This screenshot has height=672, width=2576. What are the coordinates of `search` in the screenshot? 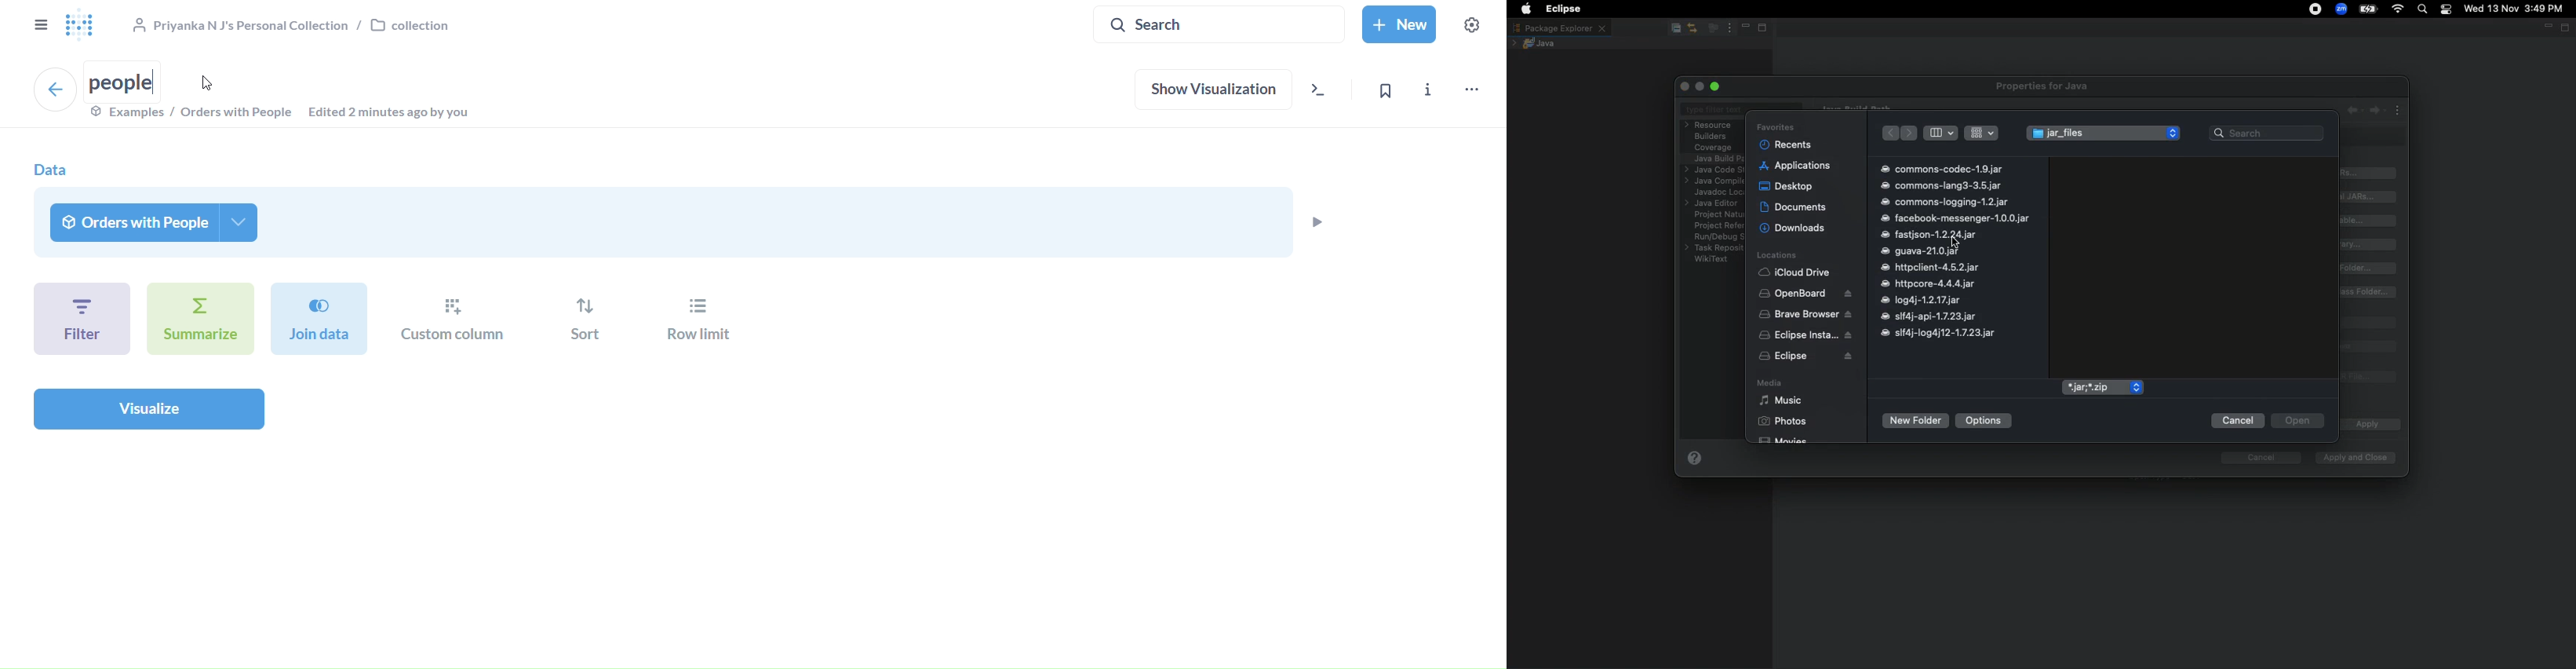 It's located at (1219, 23).